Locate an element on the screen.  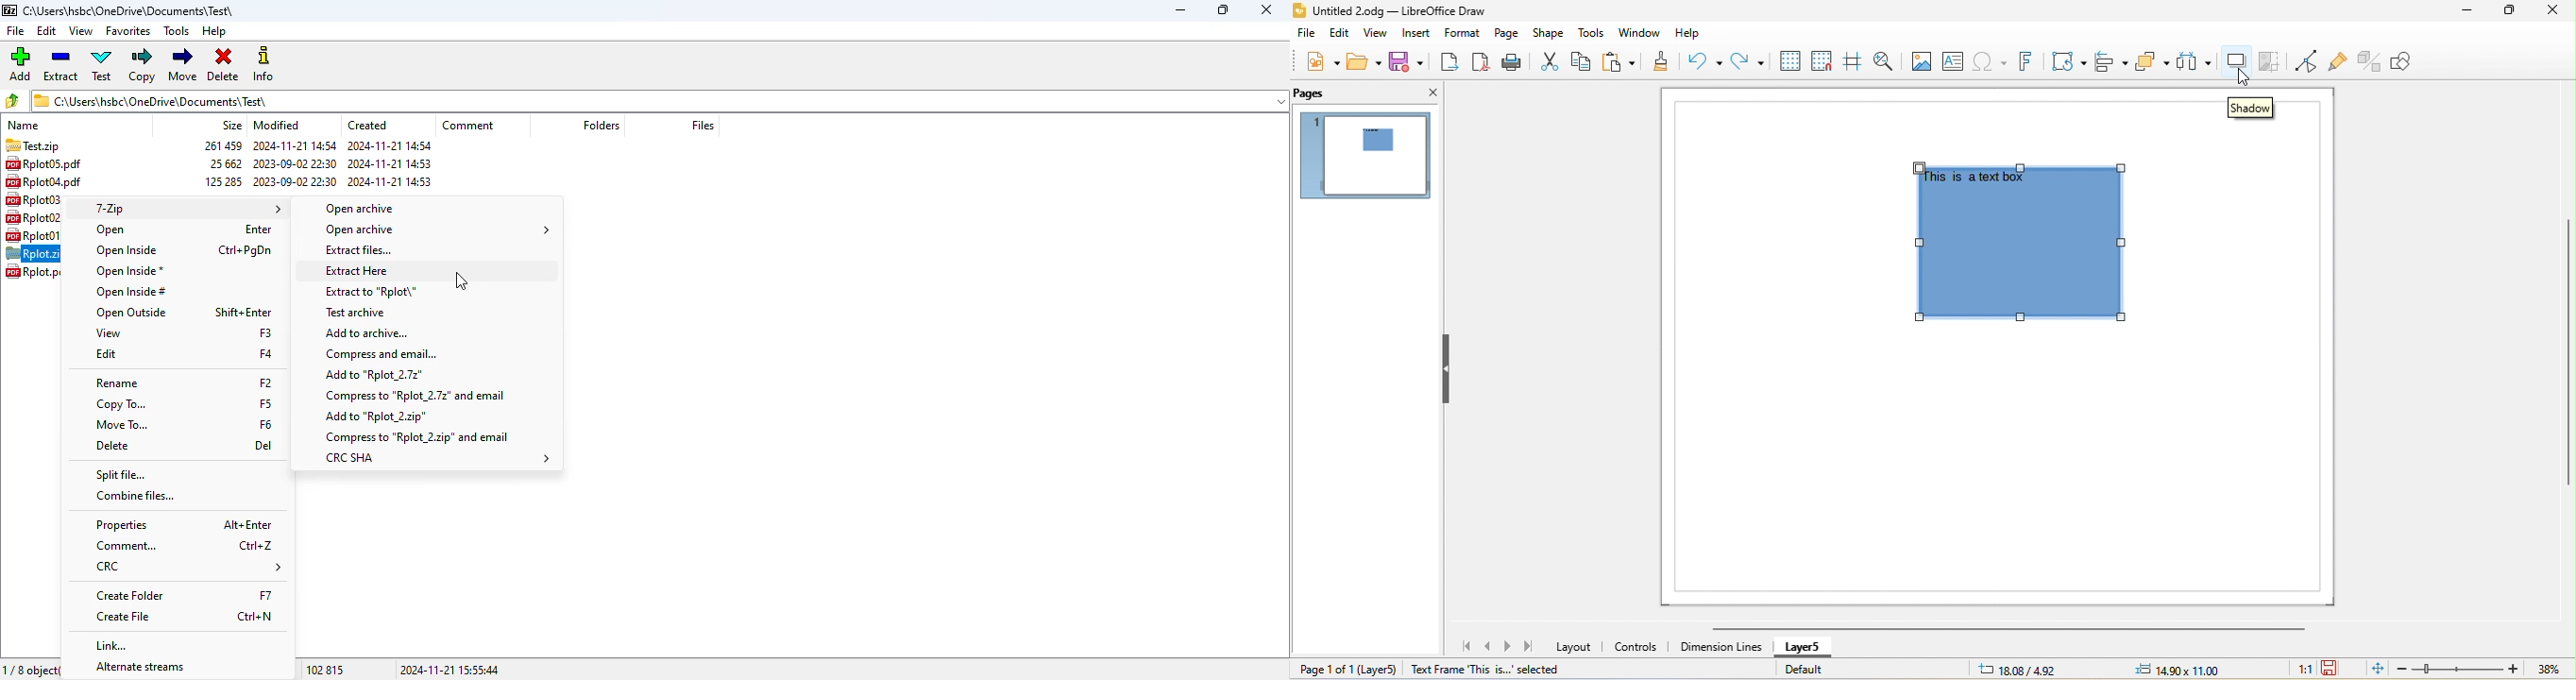
window is located at coordinates (1644, 34).